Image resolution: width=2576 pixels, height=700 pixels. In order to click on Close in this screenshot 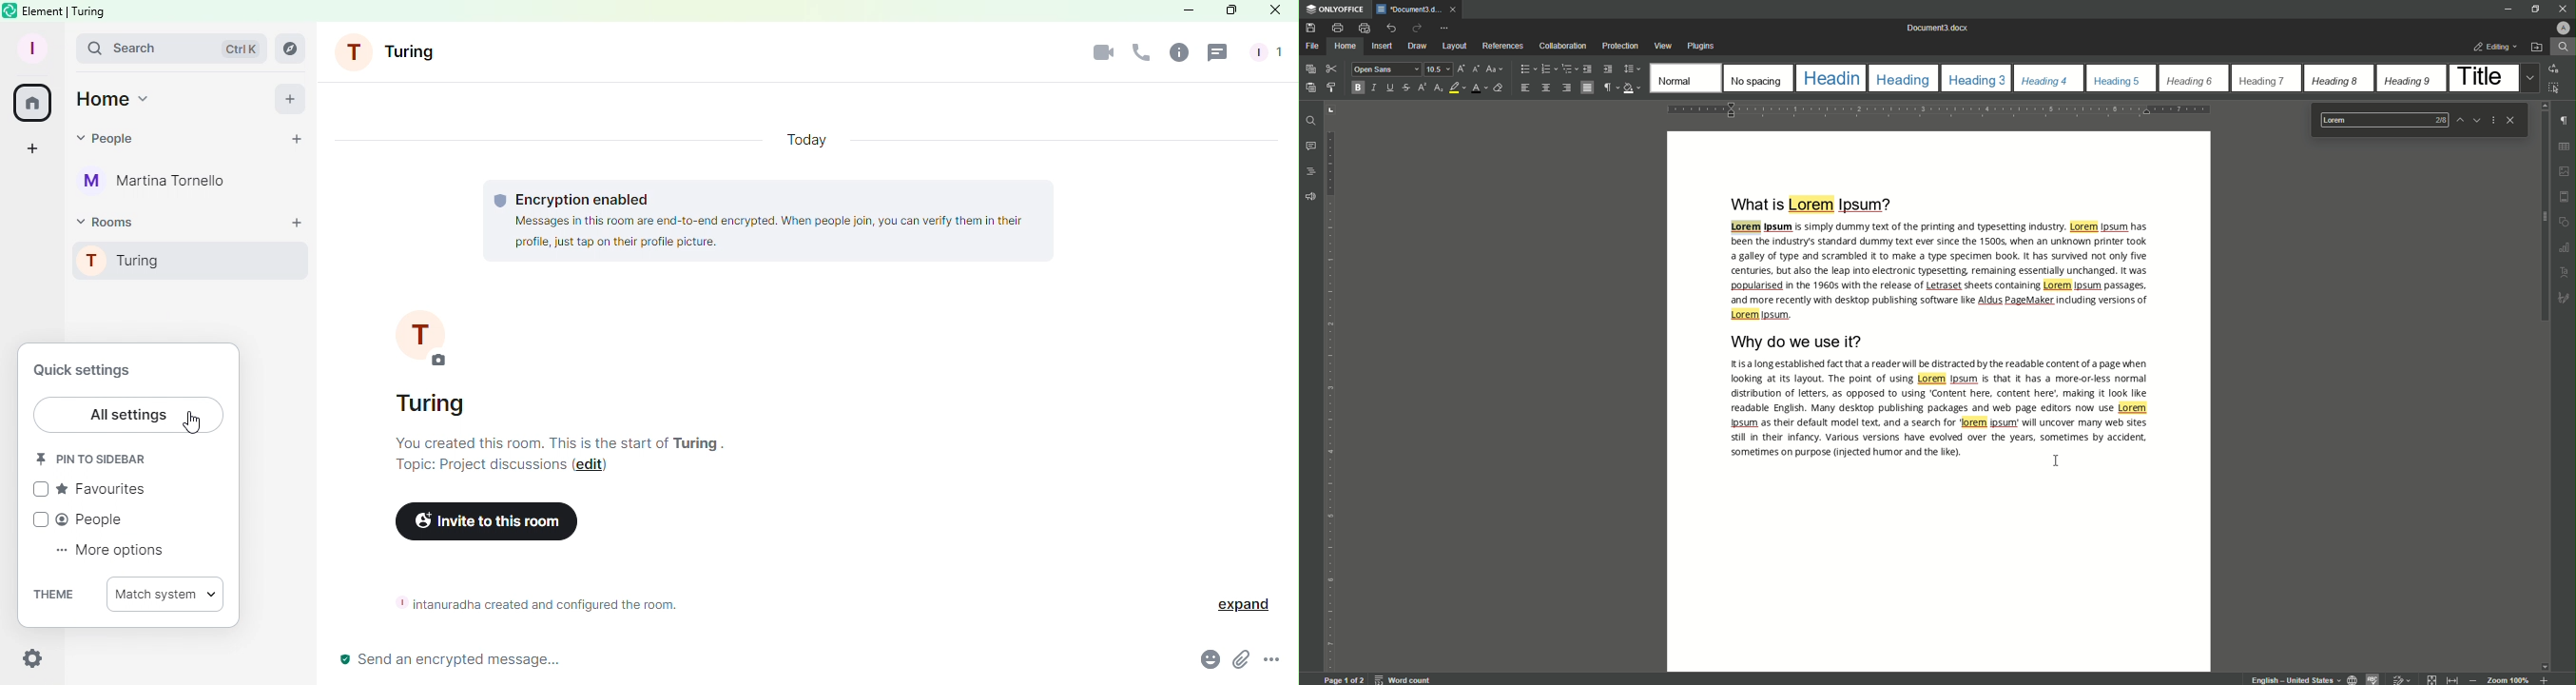, I will do `click(1275, 14)`.